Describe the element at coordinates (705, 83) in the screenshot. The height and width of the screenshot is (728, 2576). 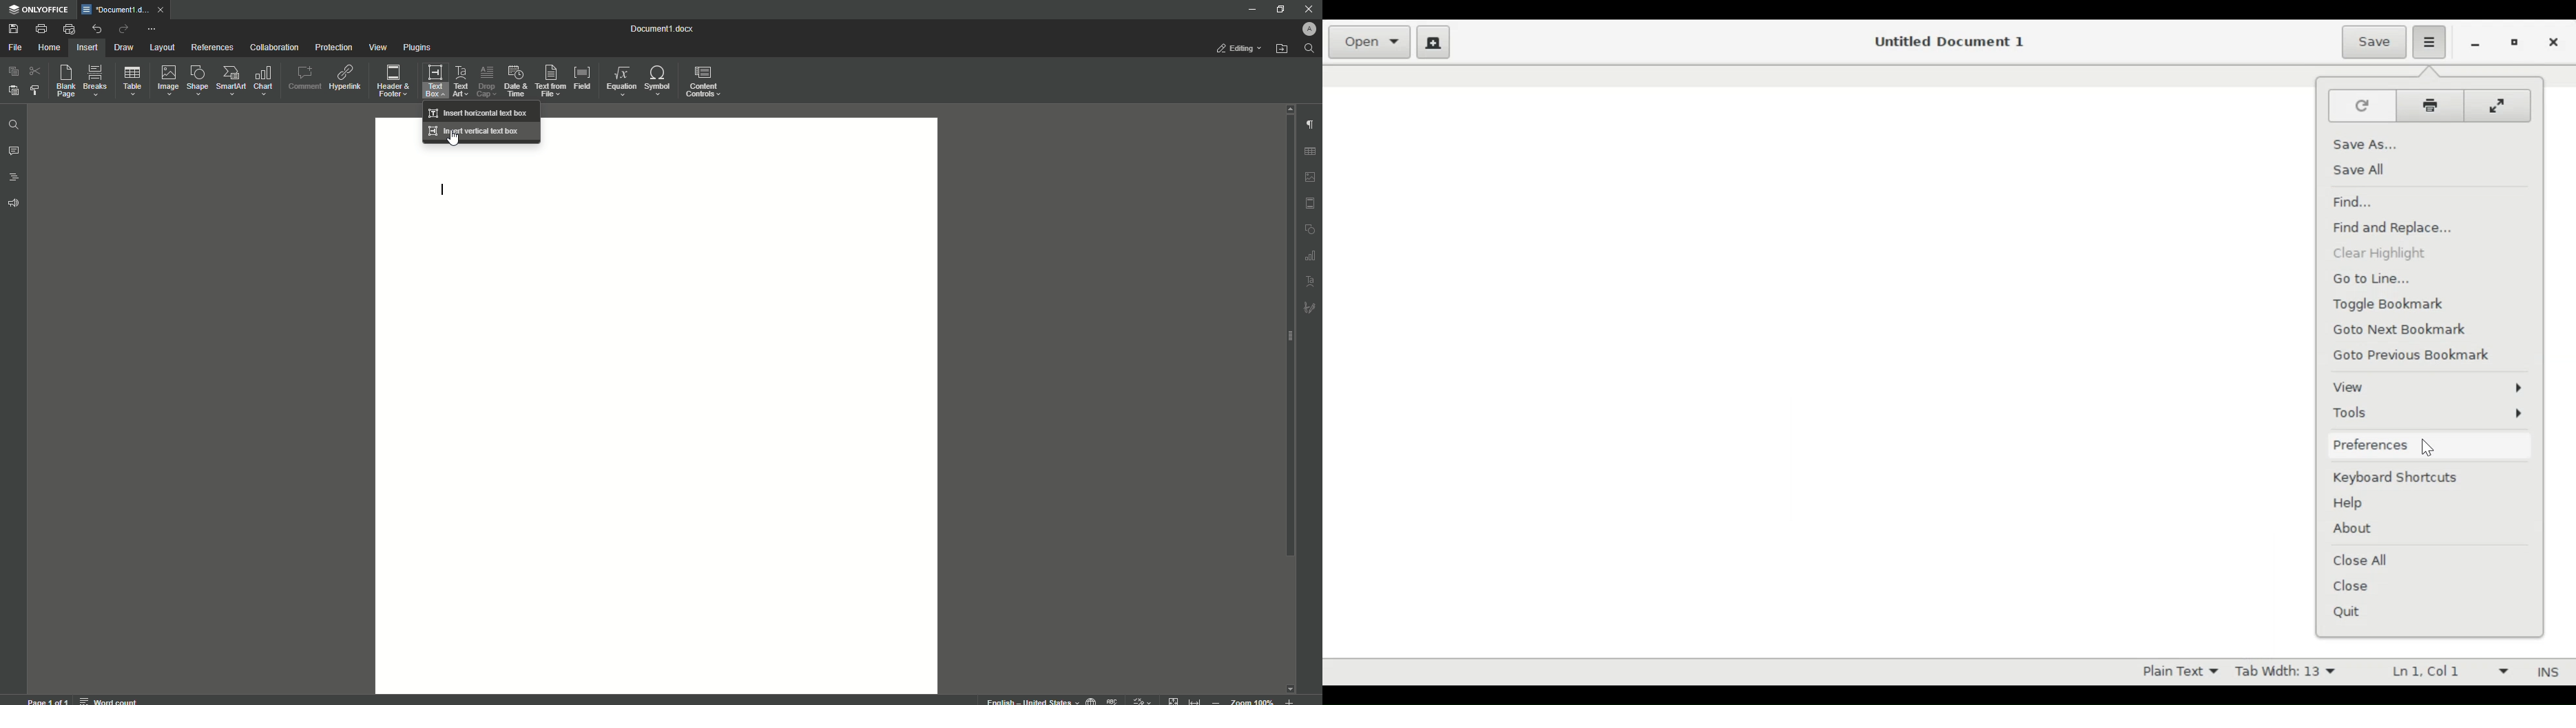
I see `Content Controls` at that location.